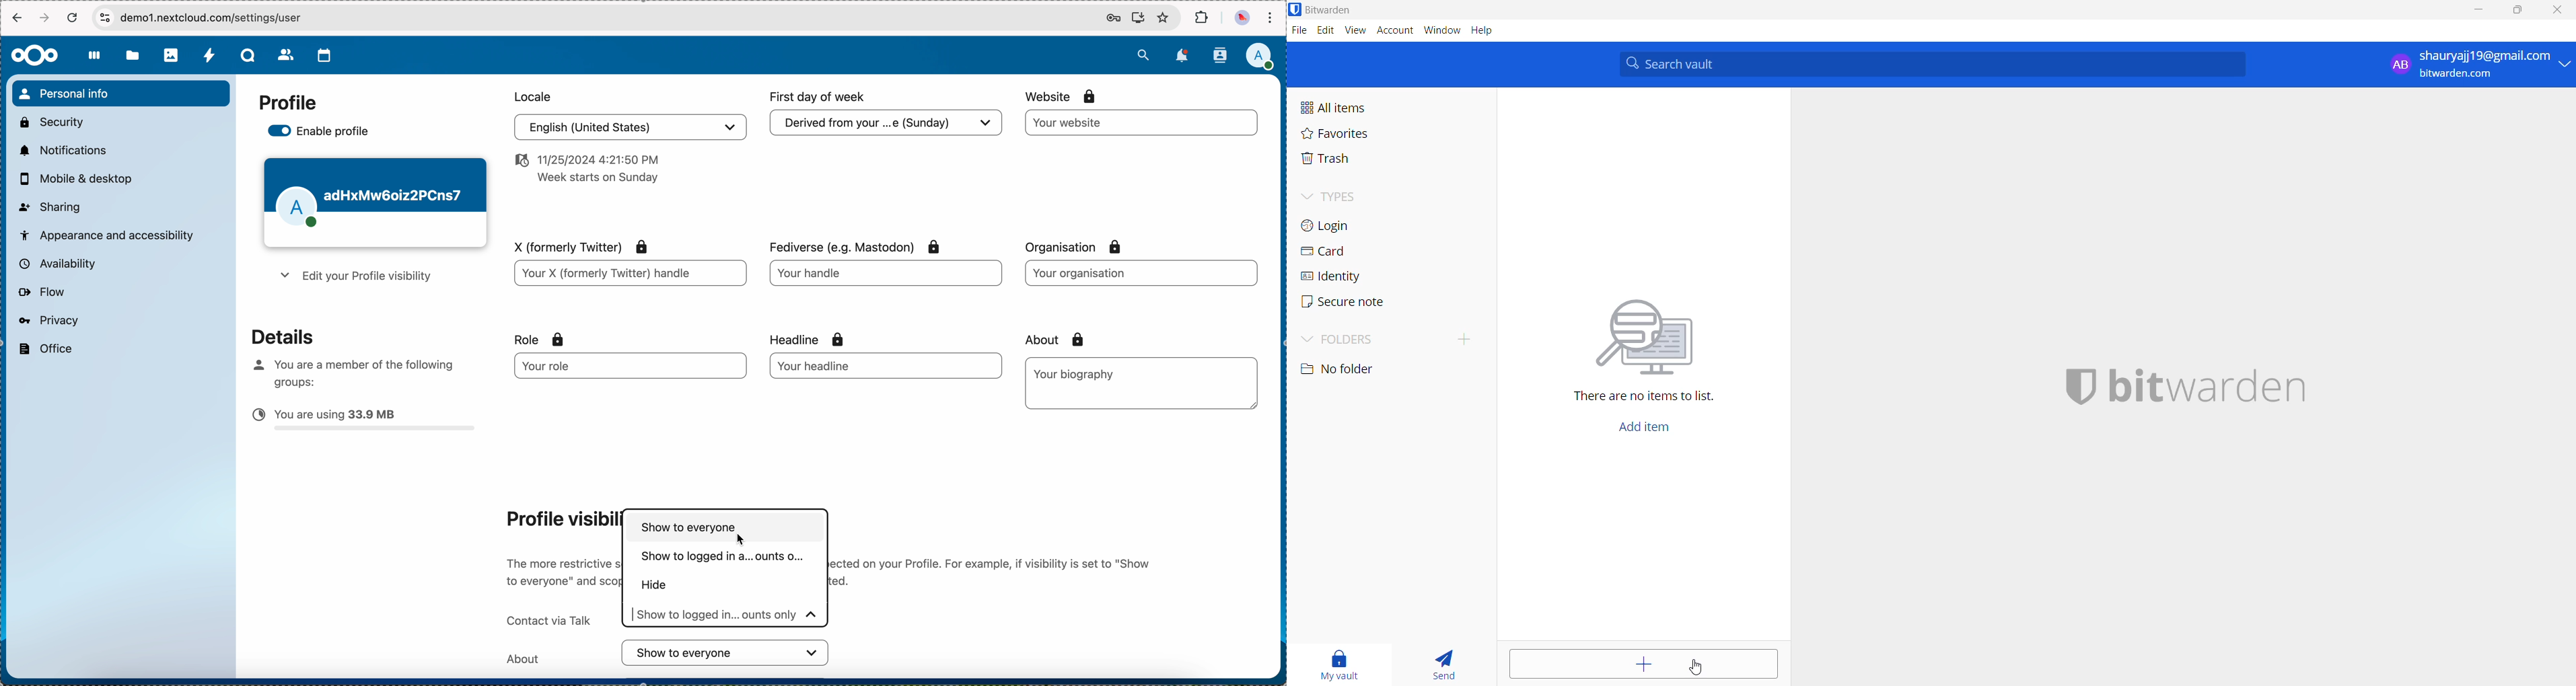 This screenshot has width=2576, height=700. Describe the element at coordinates (992, 572) in the screenshot. I see `text` at that location.